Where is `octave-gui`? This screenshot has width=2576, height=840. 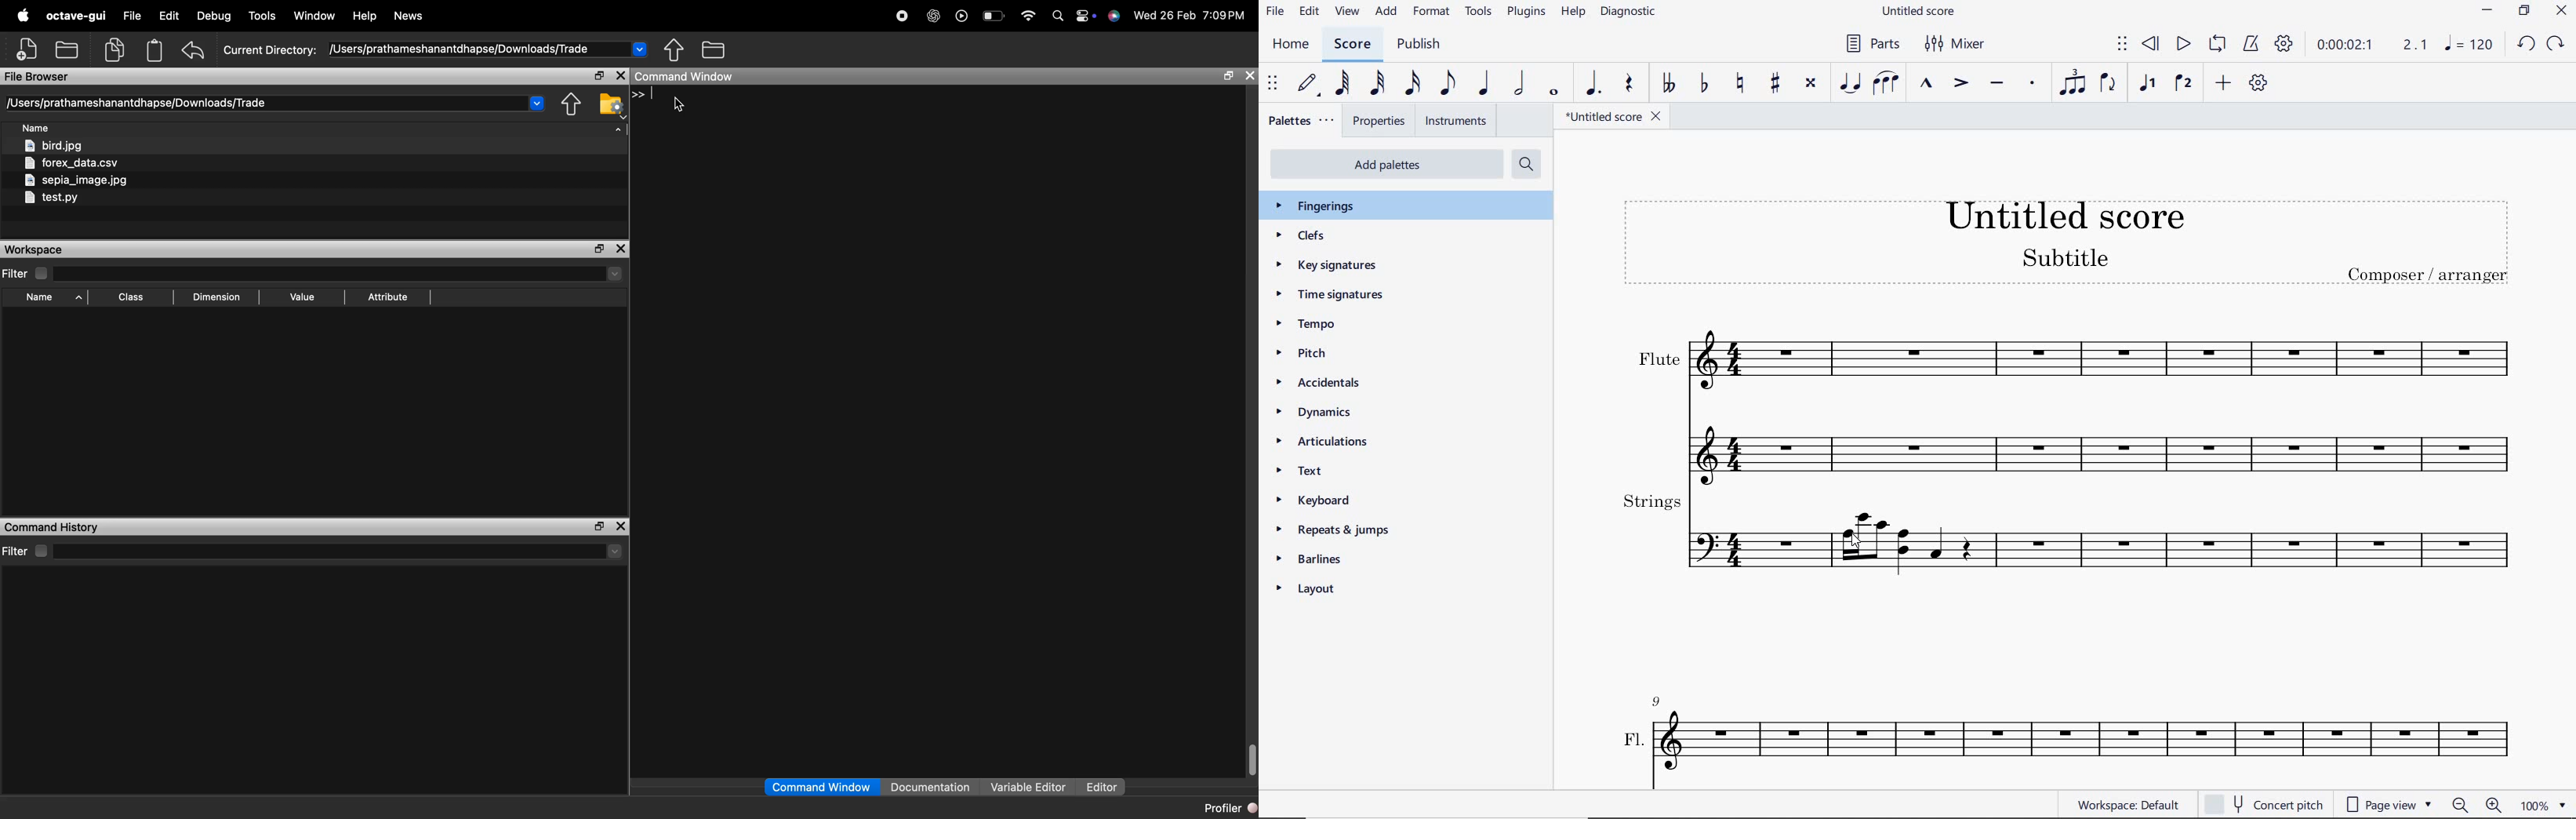 octave-gui is located at coordinates (77, 16).